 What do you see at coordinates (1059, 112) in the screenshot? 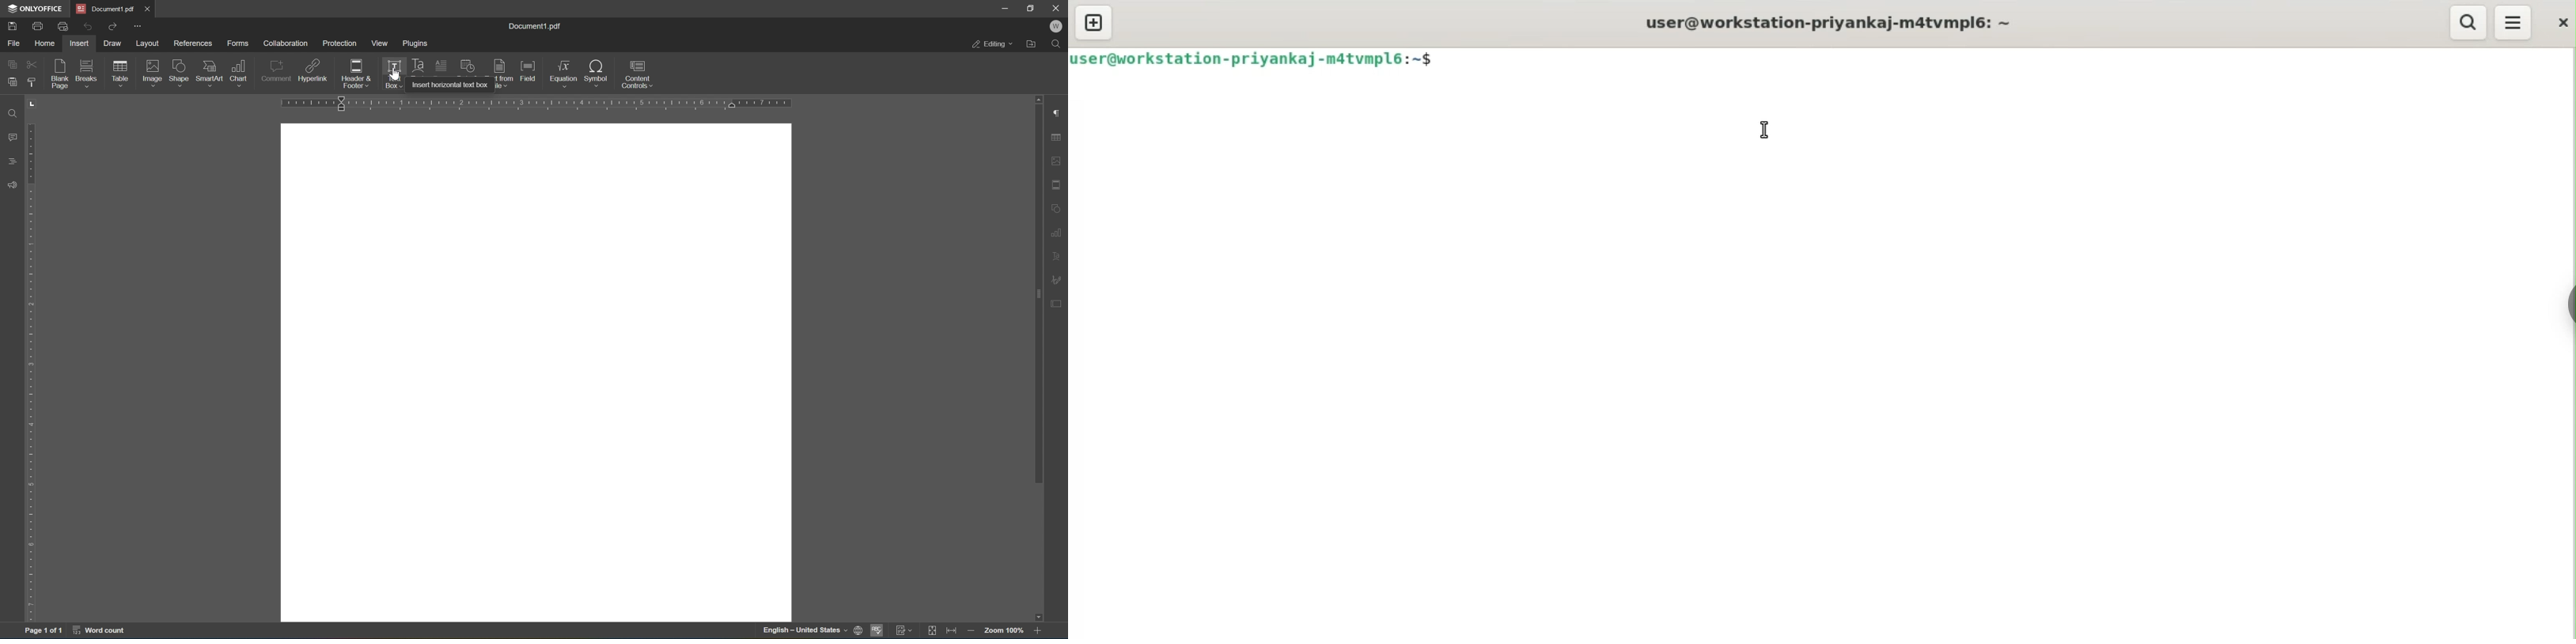
I see `Paragraph settings` at bounding box center [1059, 112].